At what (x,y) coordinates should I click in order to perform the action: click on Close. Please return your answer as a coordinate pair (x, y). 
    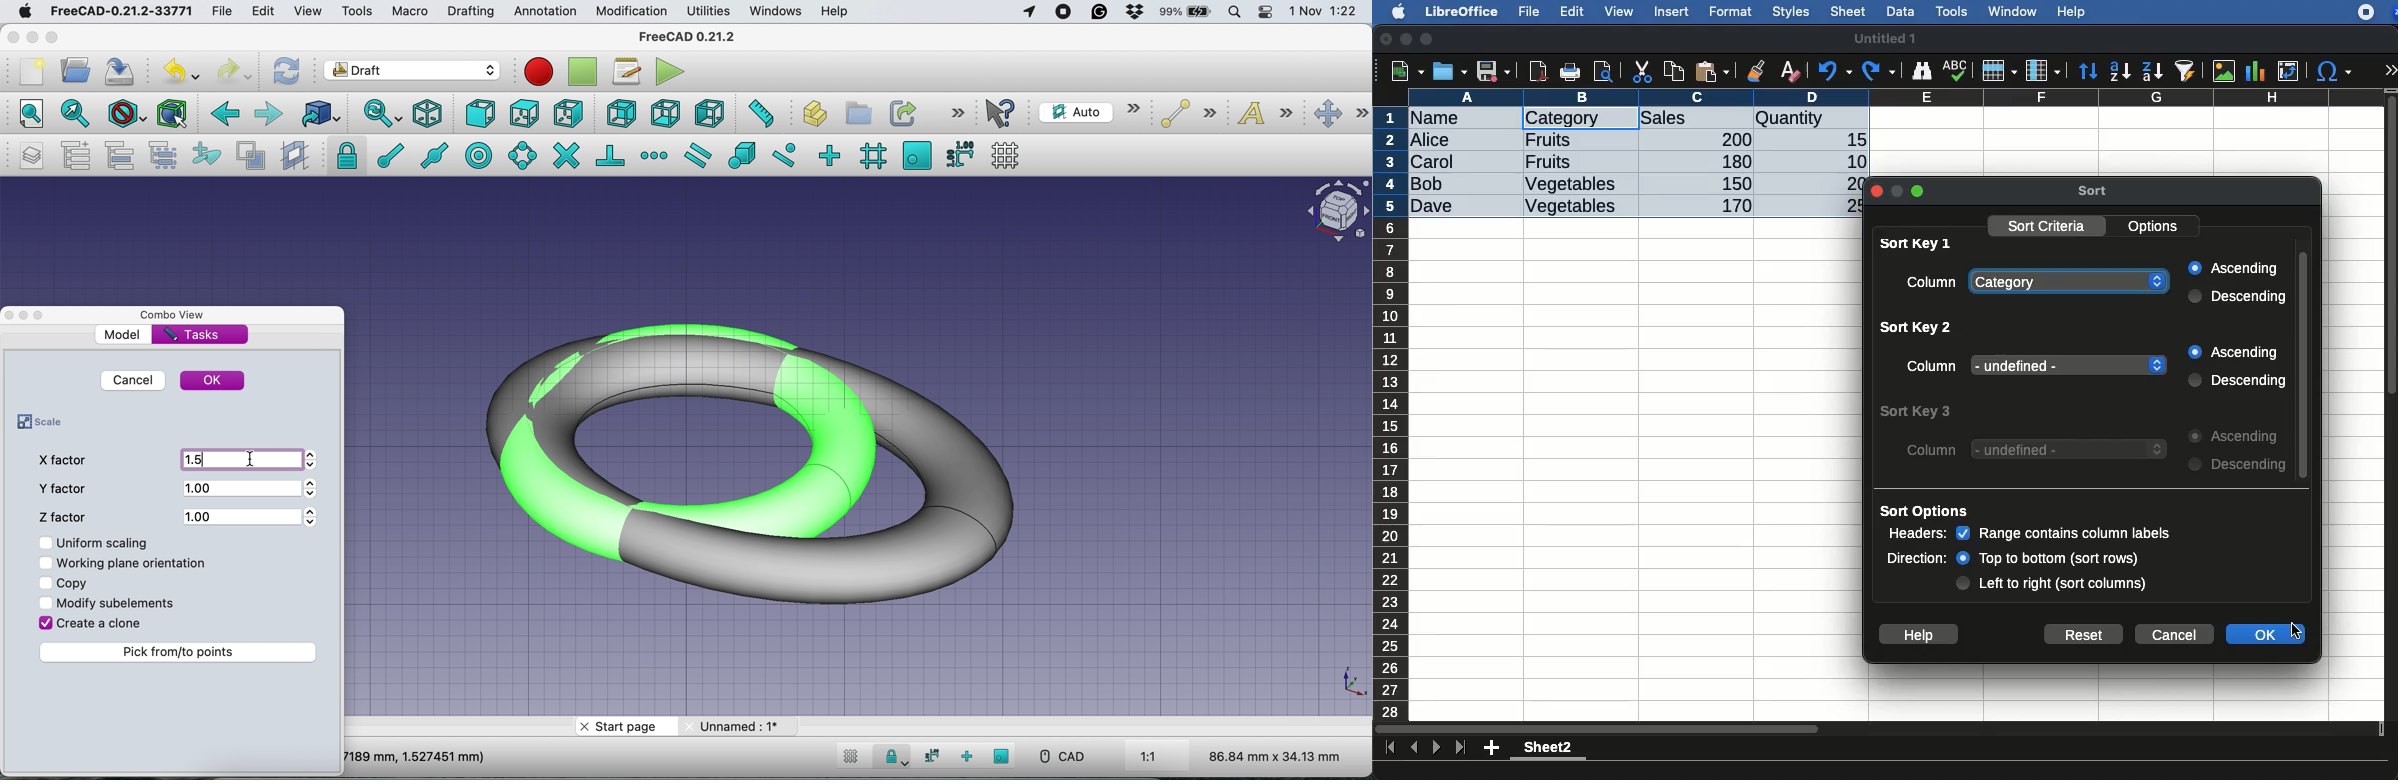
    Looking at the image, I should click on (1875, 190).